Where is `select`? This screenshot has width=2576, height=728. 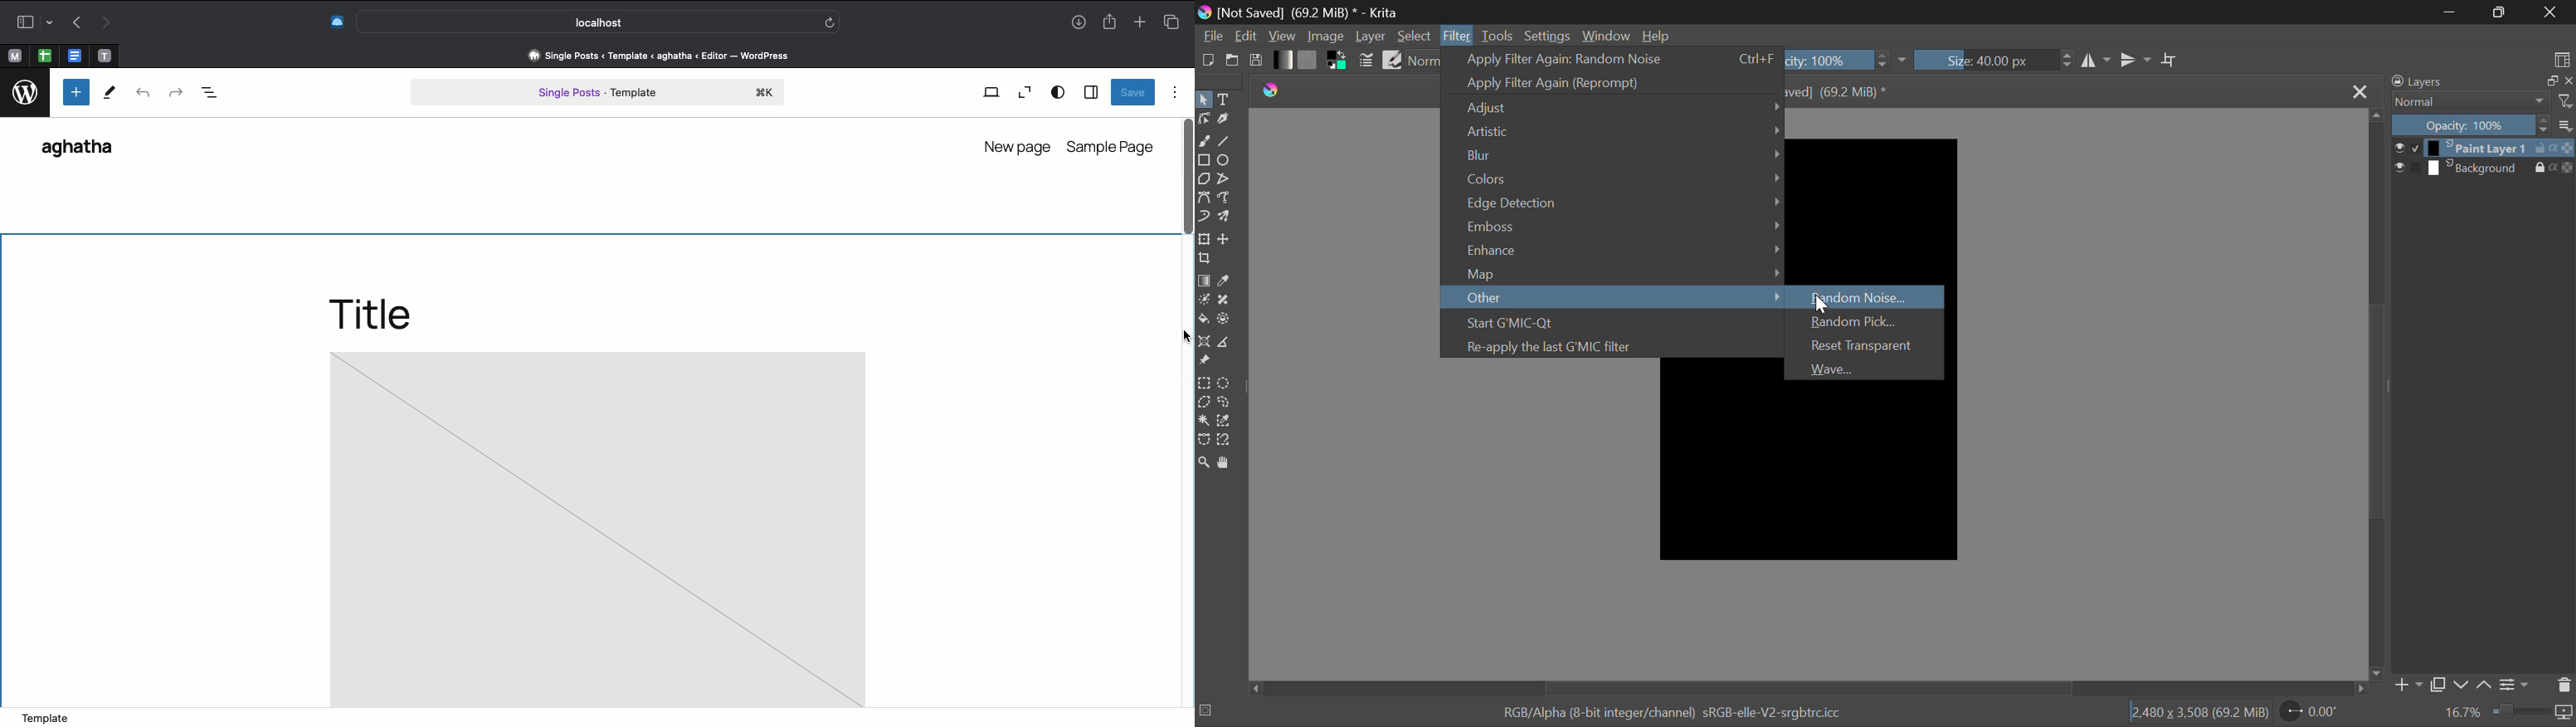
select is located at coordinates (2397, 146).